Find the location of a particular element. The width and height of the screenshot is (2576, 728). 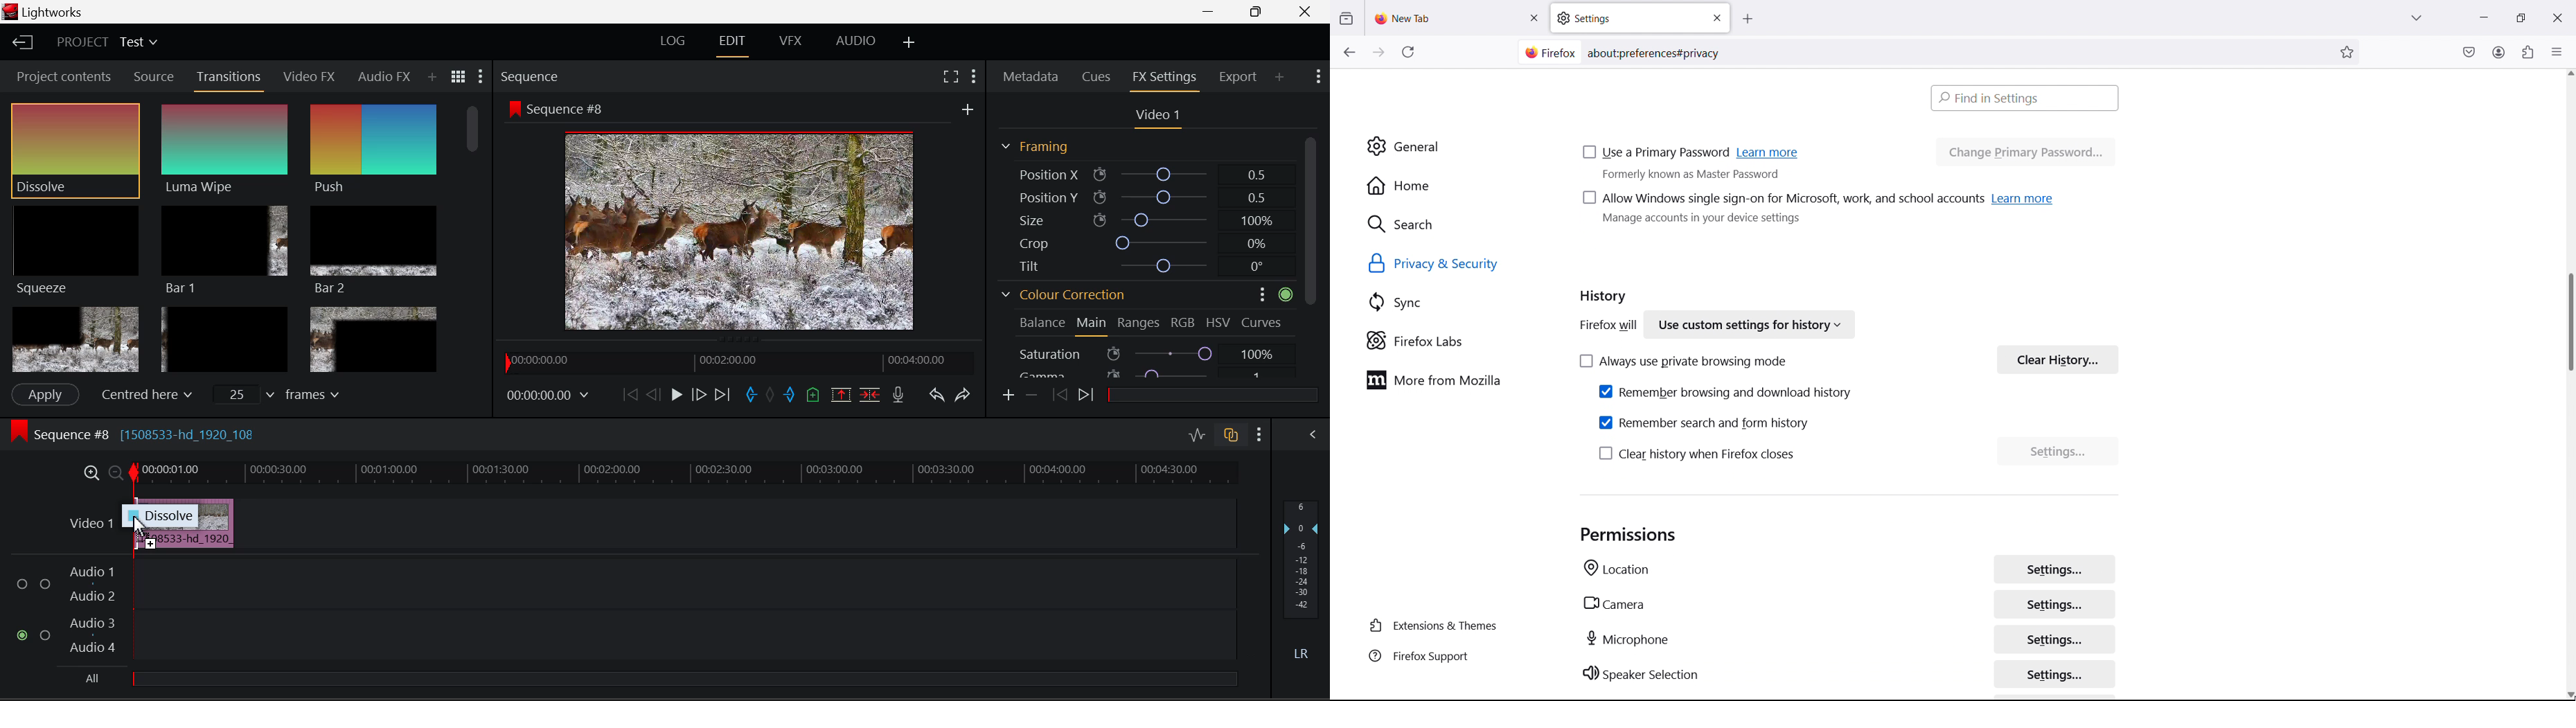

camera is located at coordinates (1613, 602).